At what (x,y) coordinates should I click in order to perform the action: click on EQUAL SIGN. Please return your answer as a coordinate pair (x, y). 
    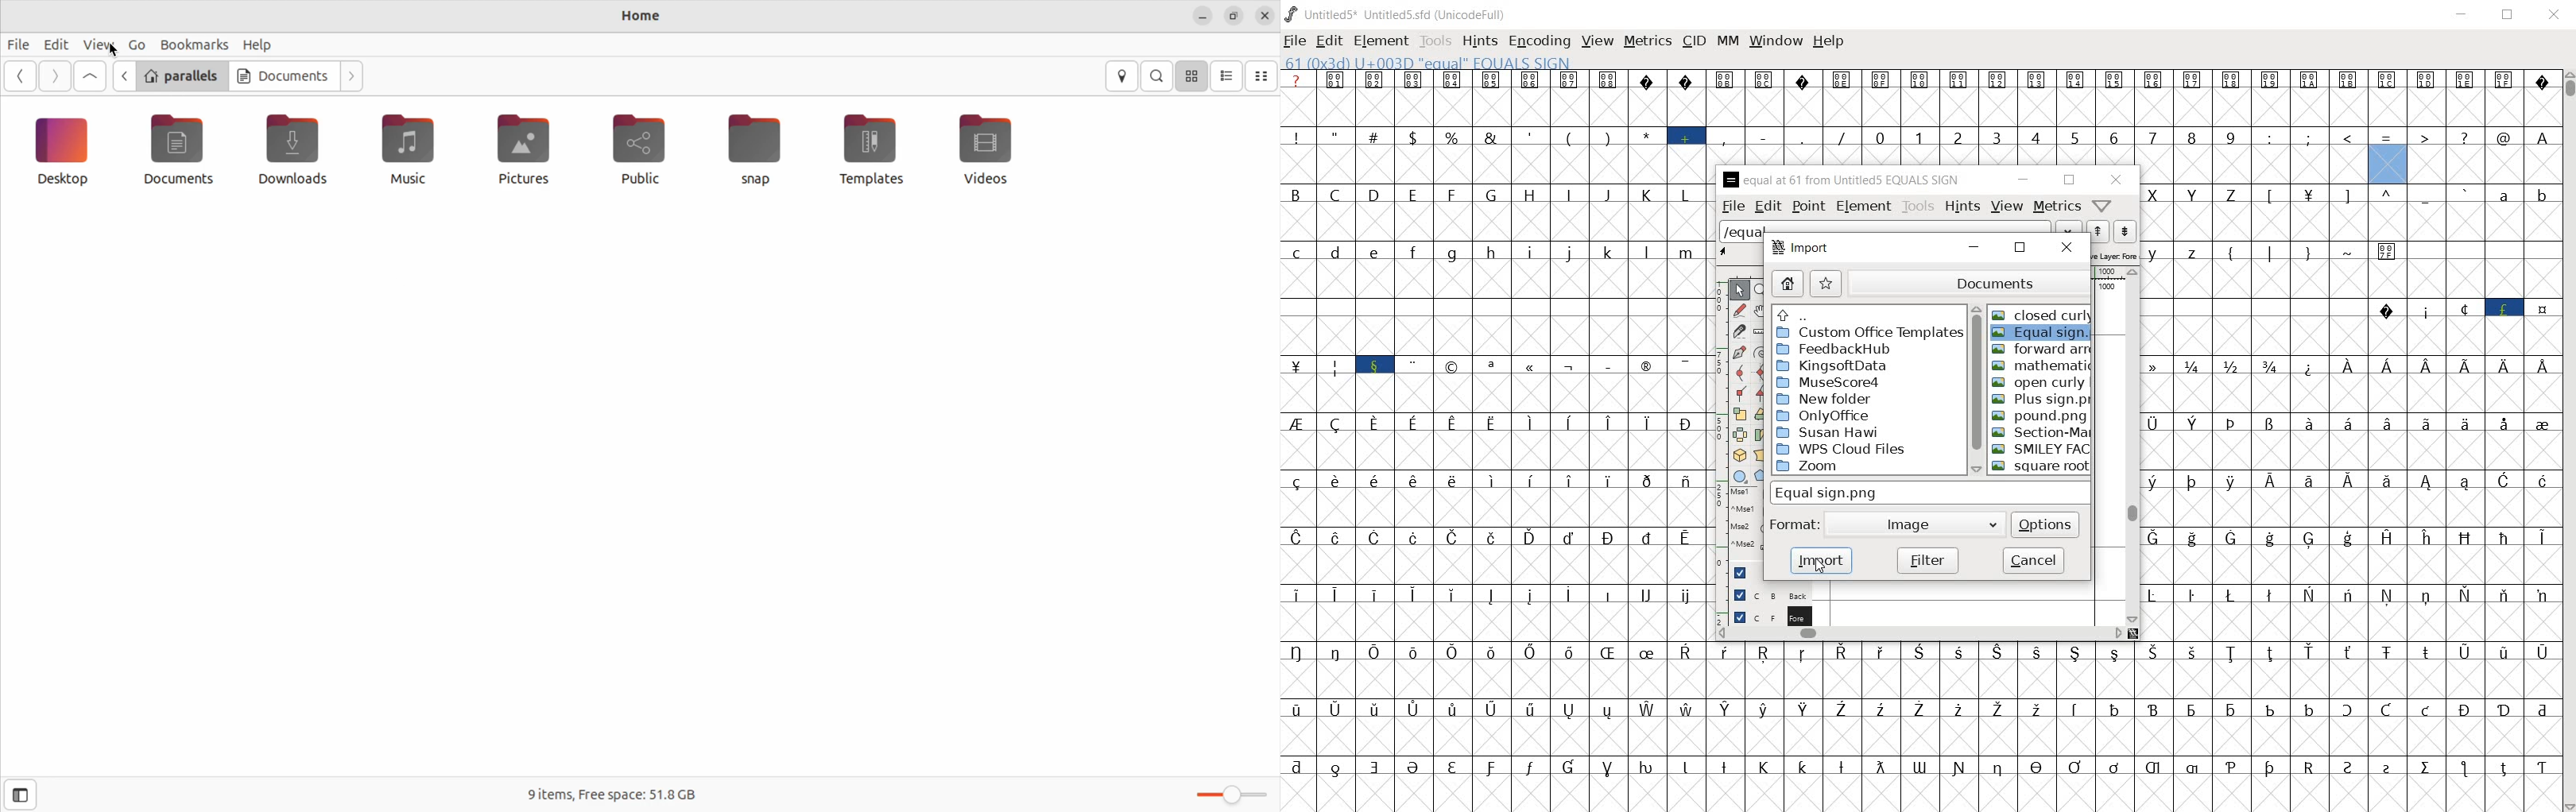
    Looking at the image, I should click on (2038, 332).